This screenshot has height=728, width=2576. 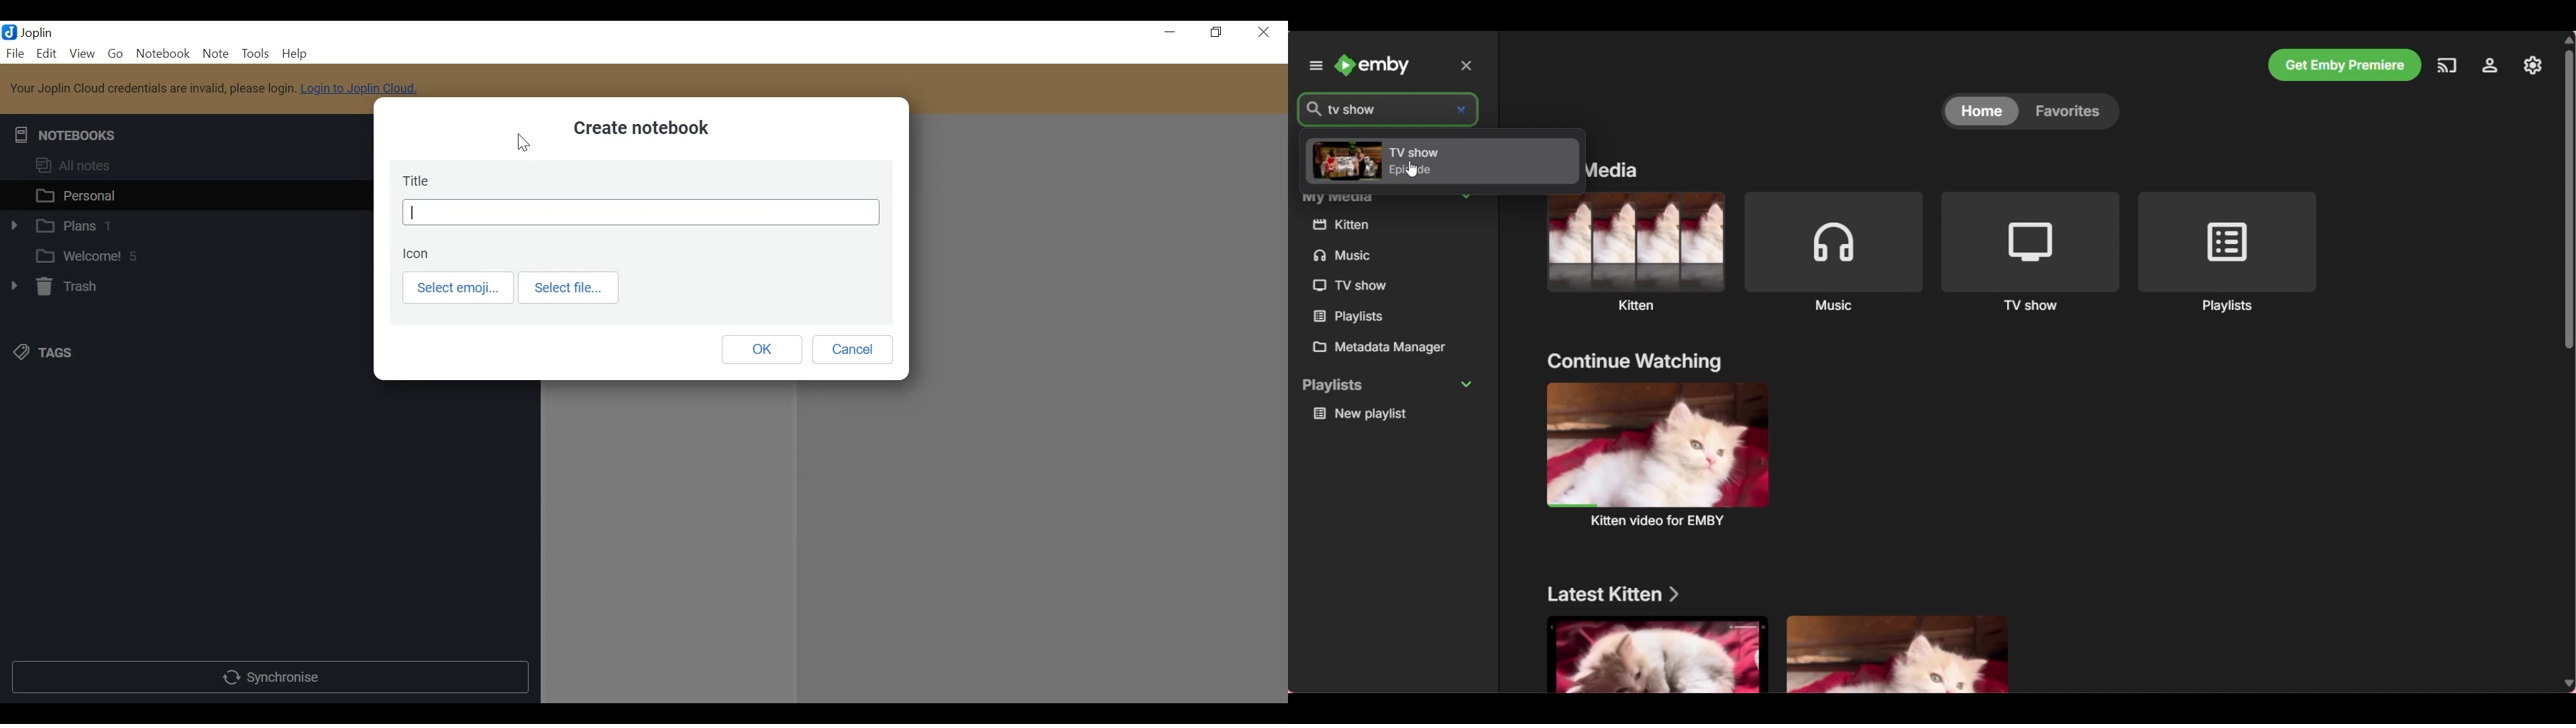 I want to click on close, so click(x=1459, y=111).